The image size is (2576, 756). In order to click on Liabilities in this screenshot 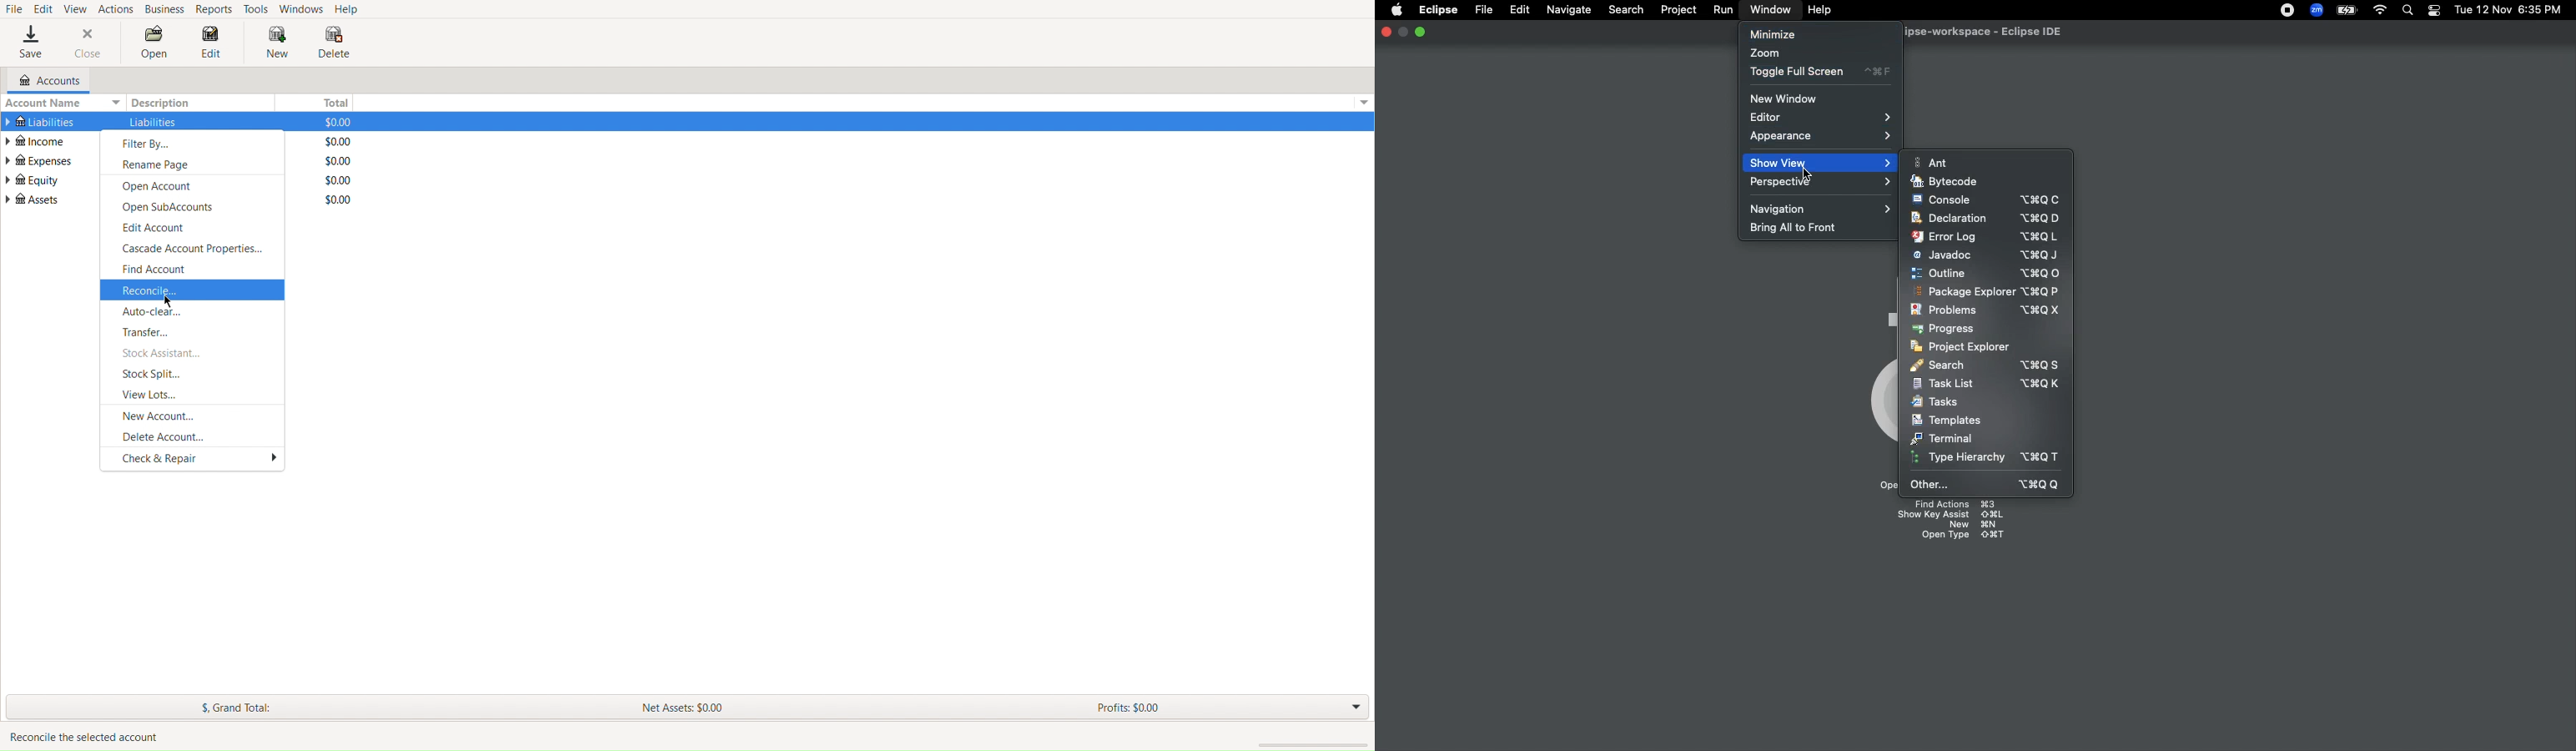, I will do `click(39, 123)`.